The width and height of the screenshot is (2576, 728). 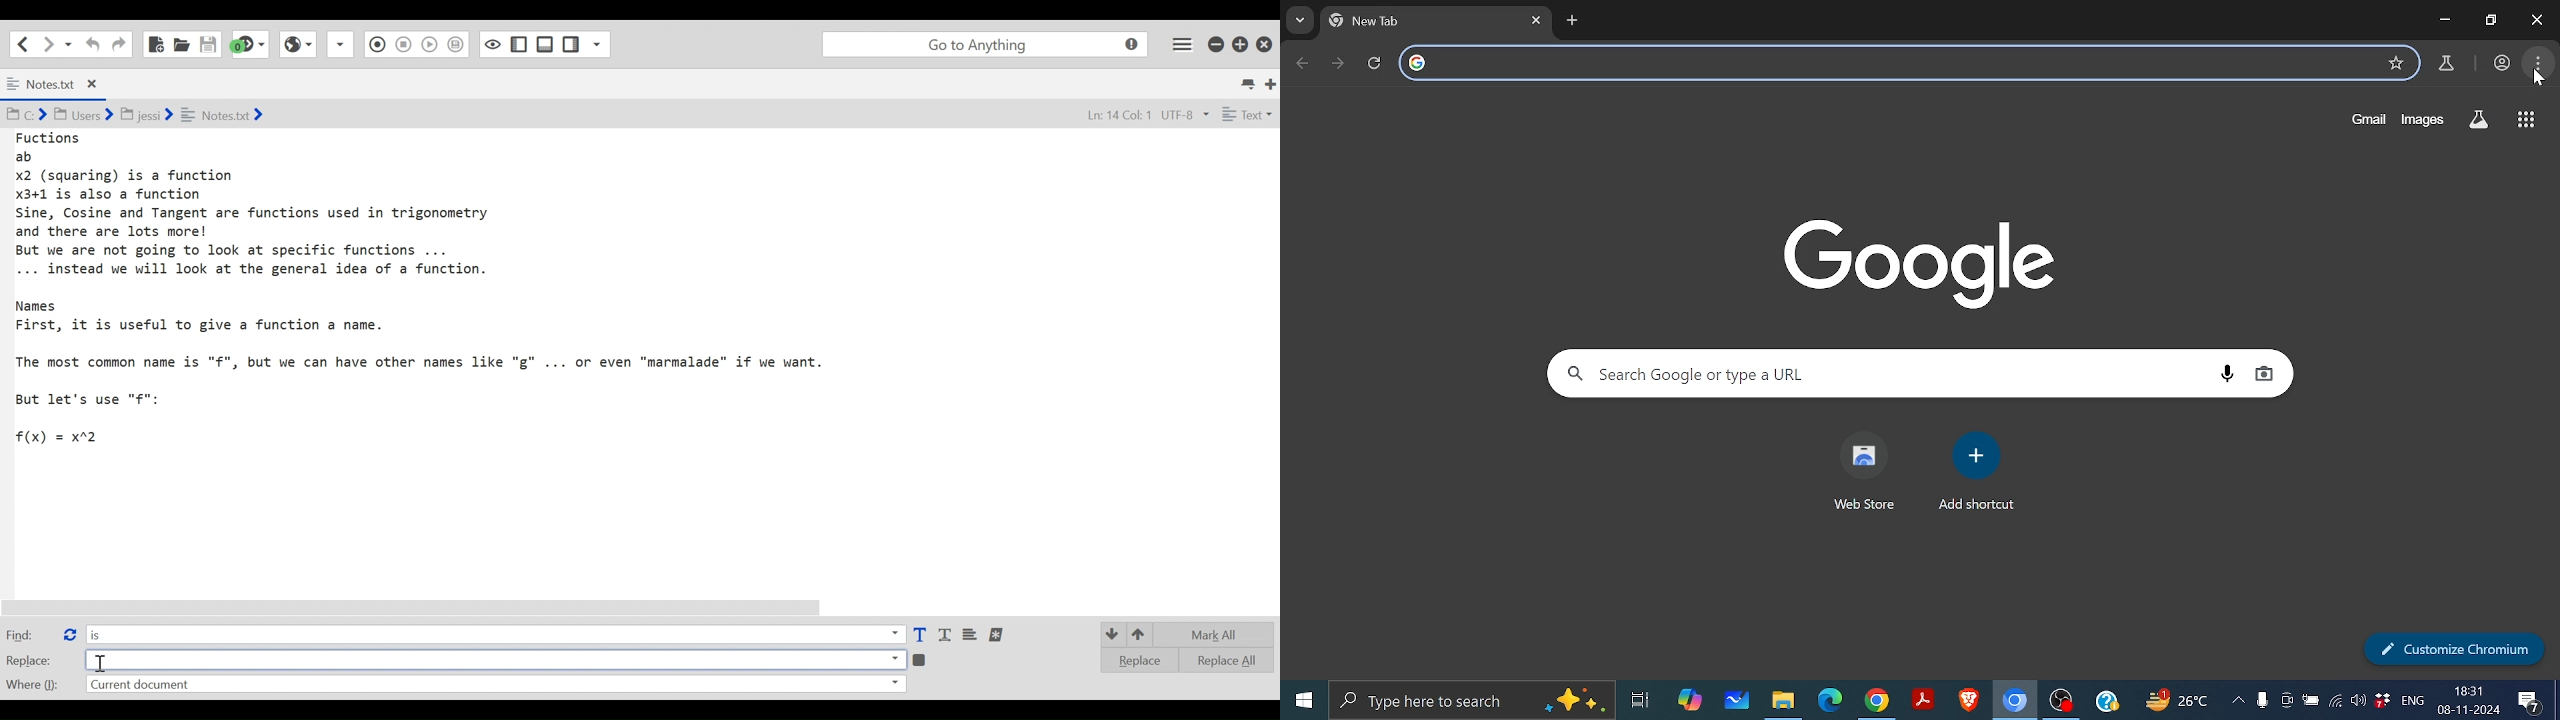 What do you see at coordinates (1691, 701) in the screenshot?
I see `co-pilot` at bounding box center [1691, 701].